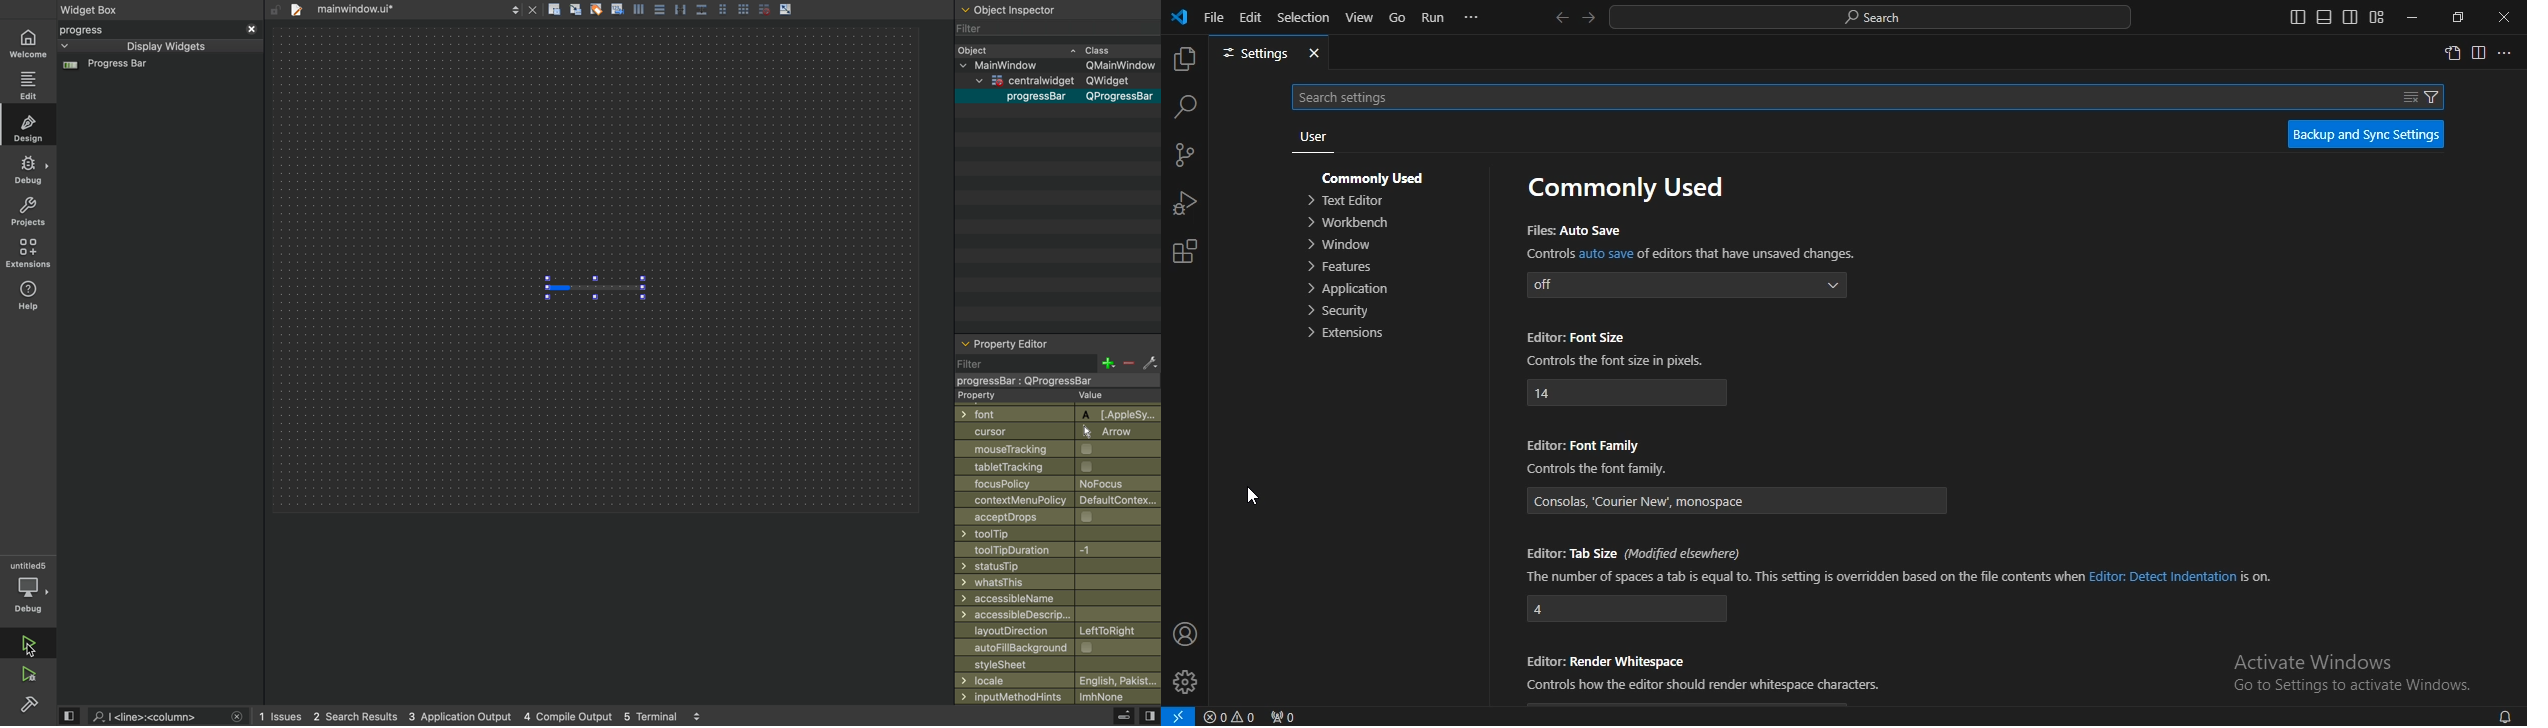  Describe the element at coordinates (2323, 17) in the screenshot. I see `toggle panel` at that location.